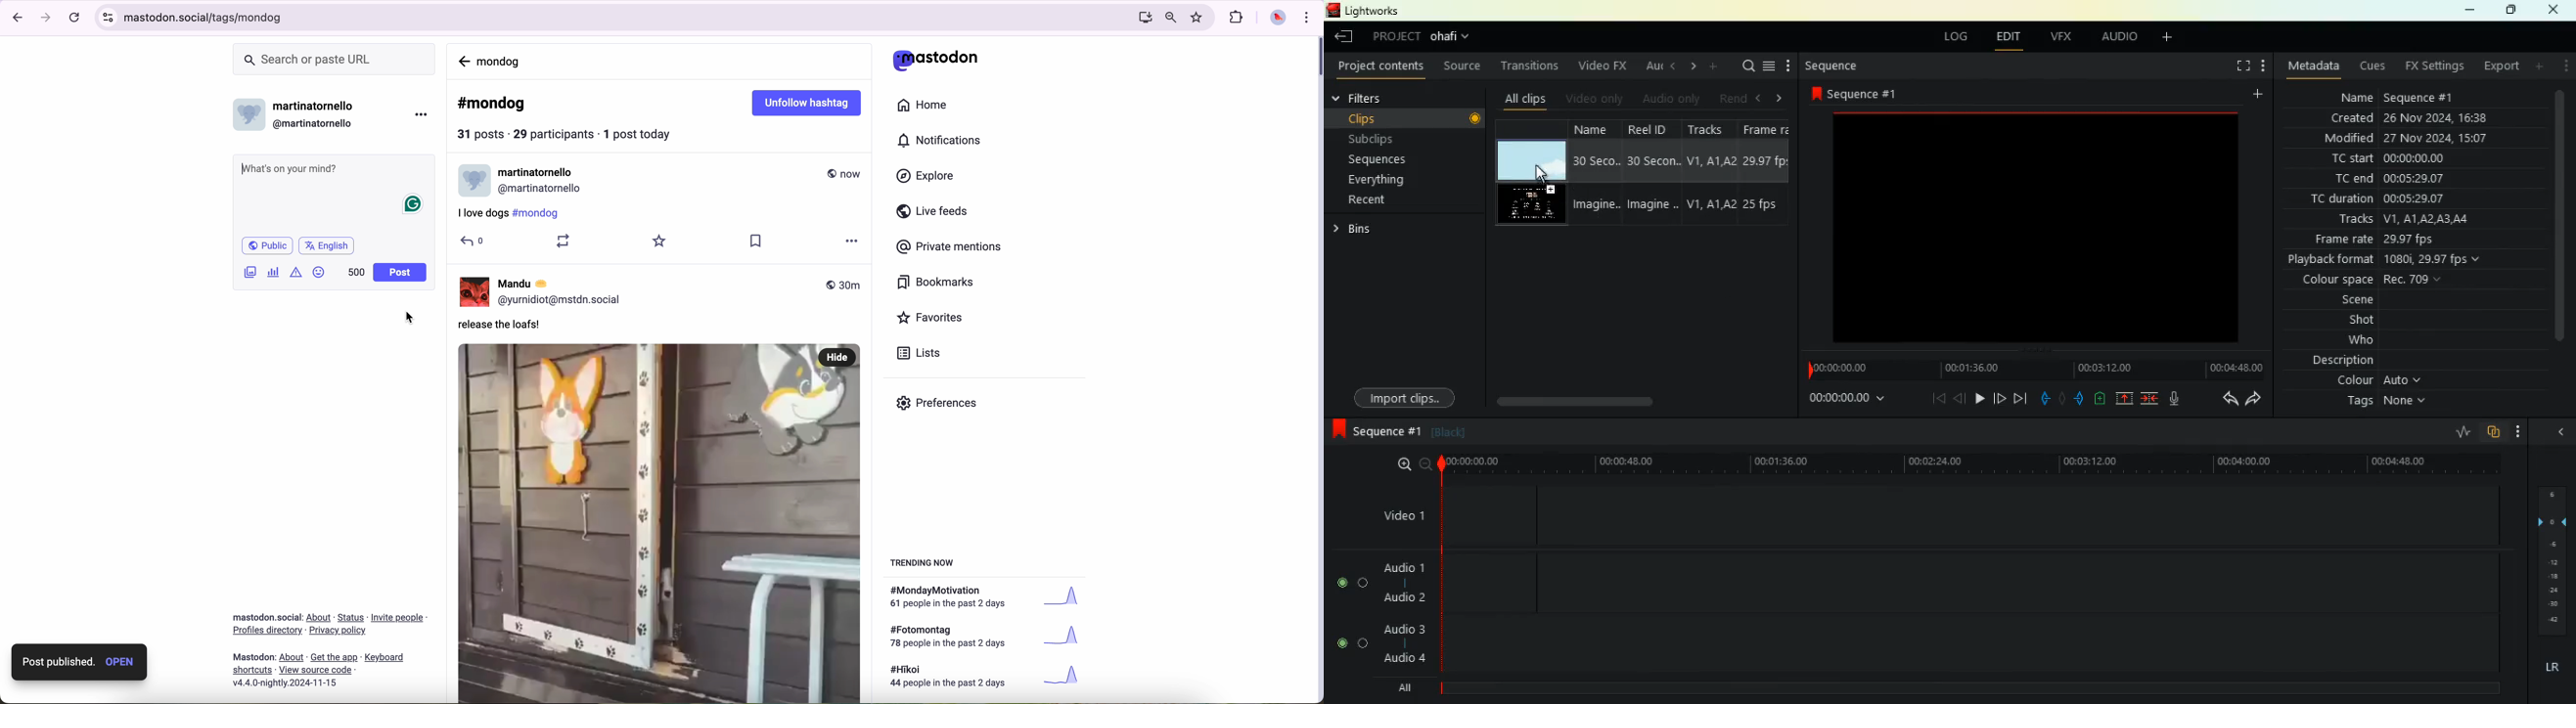 This screenshot has height=728, width=2576. Describe the element at coordinates (1447, 436) in the screenshot. I see `black` at that location.